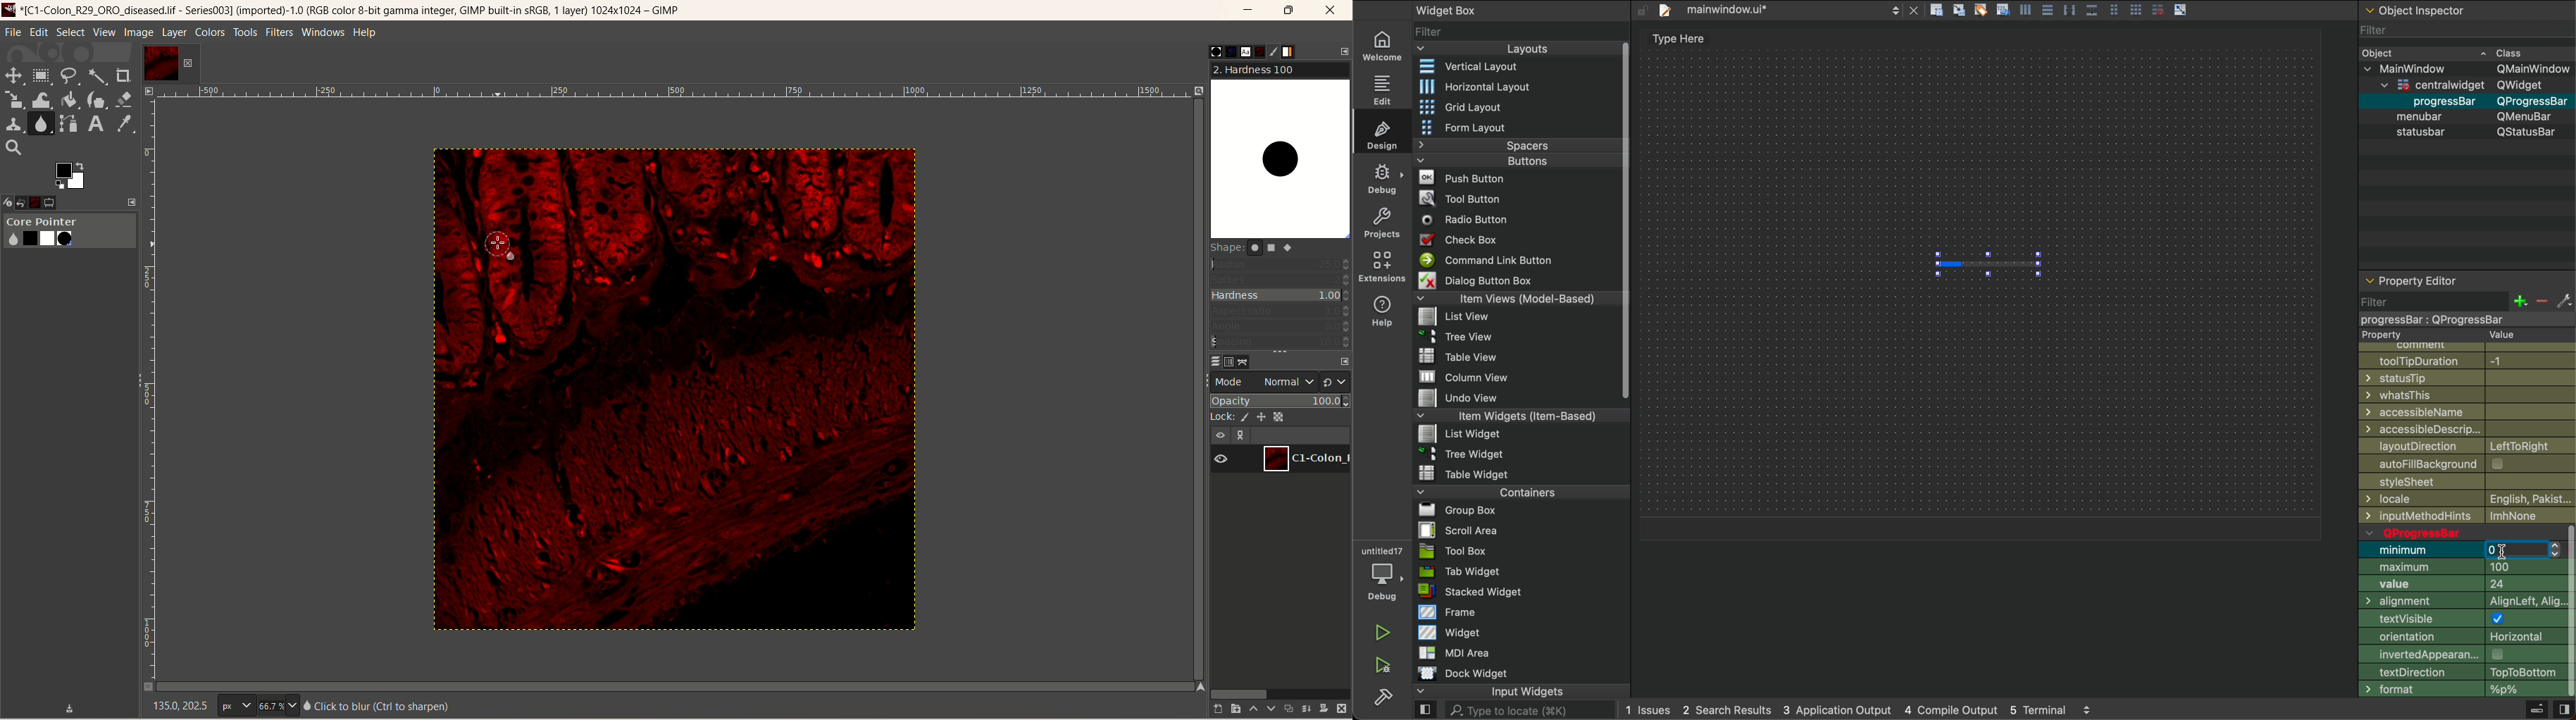 This screenshot has width=2576, height=728. I want to click on images, so click(44, 200).